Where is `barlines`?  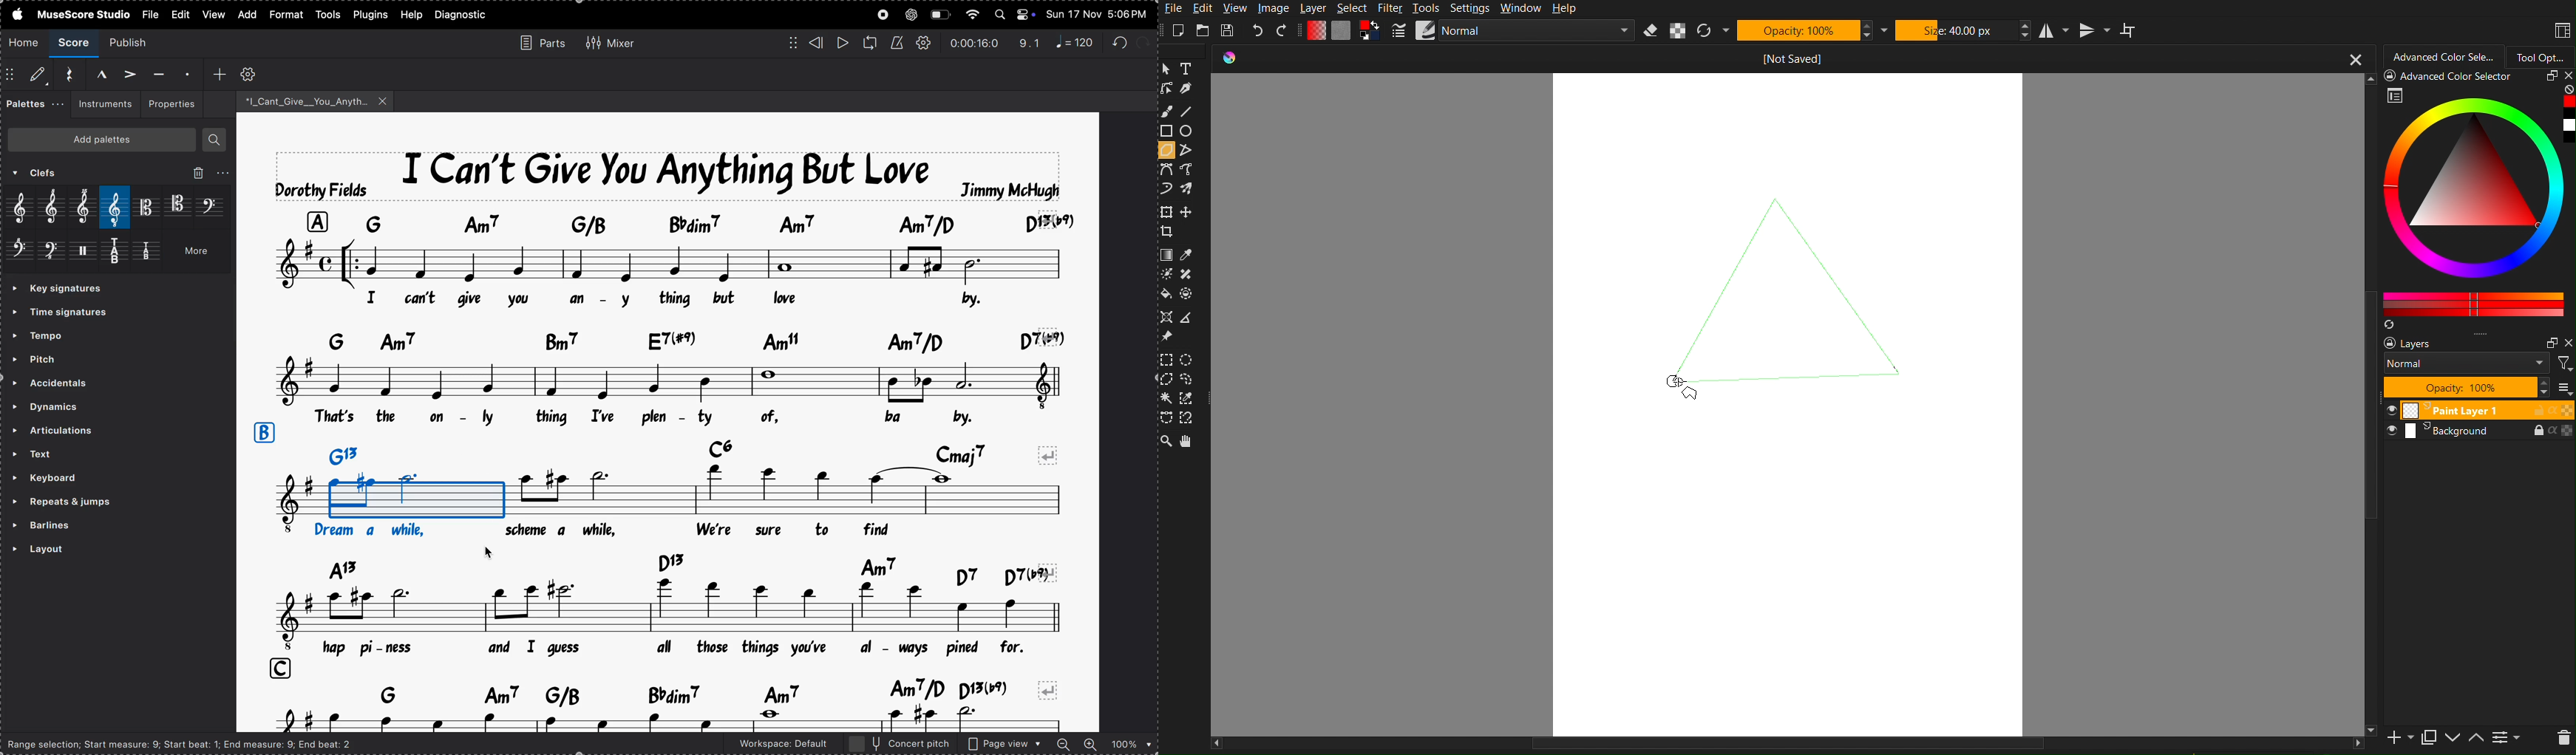
barlines is located at coordinates (86, 526).